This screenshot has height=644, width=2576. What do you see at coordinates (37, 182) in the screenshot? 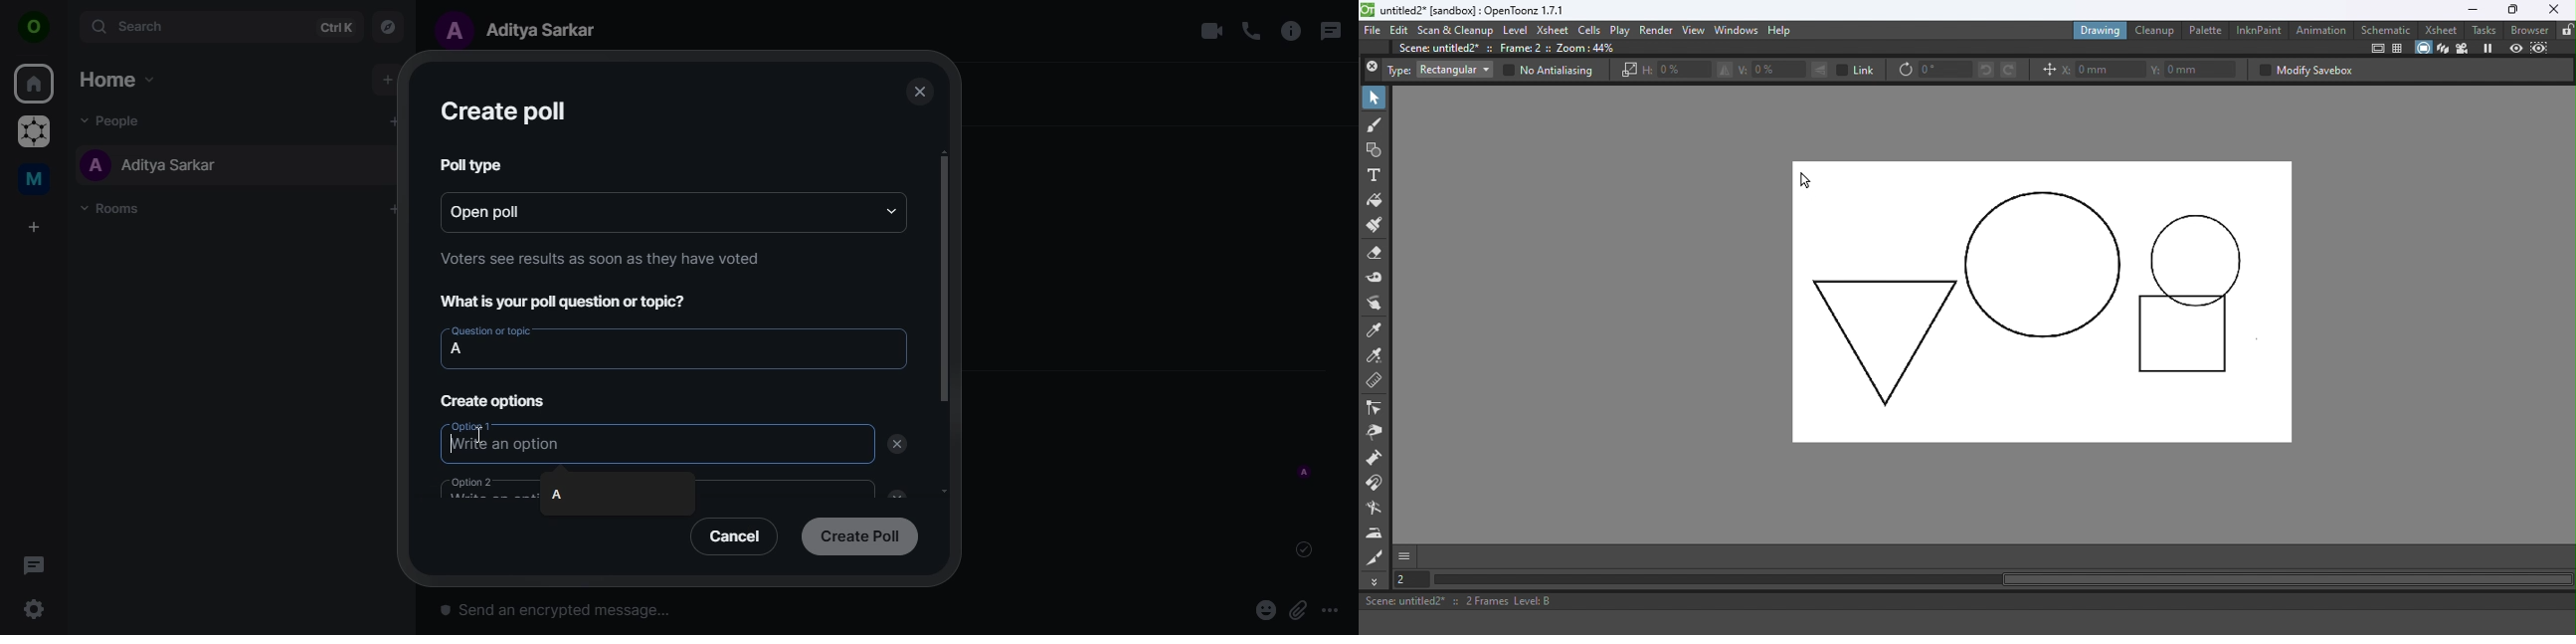
I see `me` at bounding box center [37, 182].